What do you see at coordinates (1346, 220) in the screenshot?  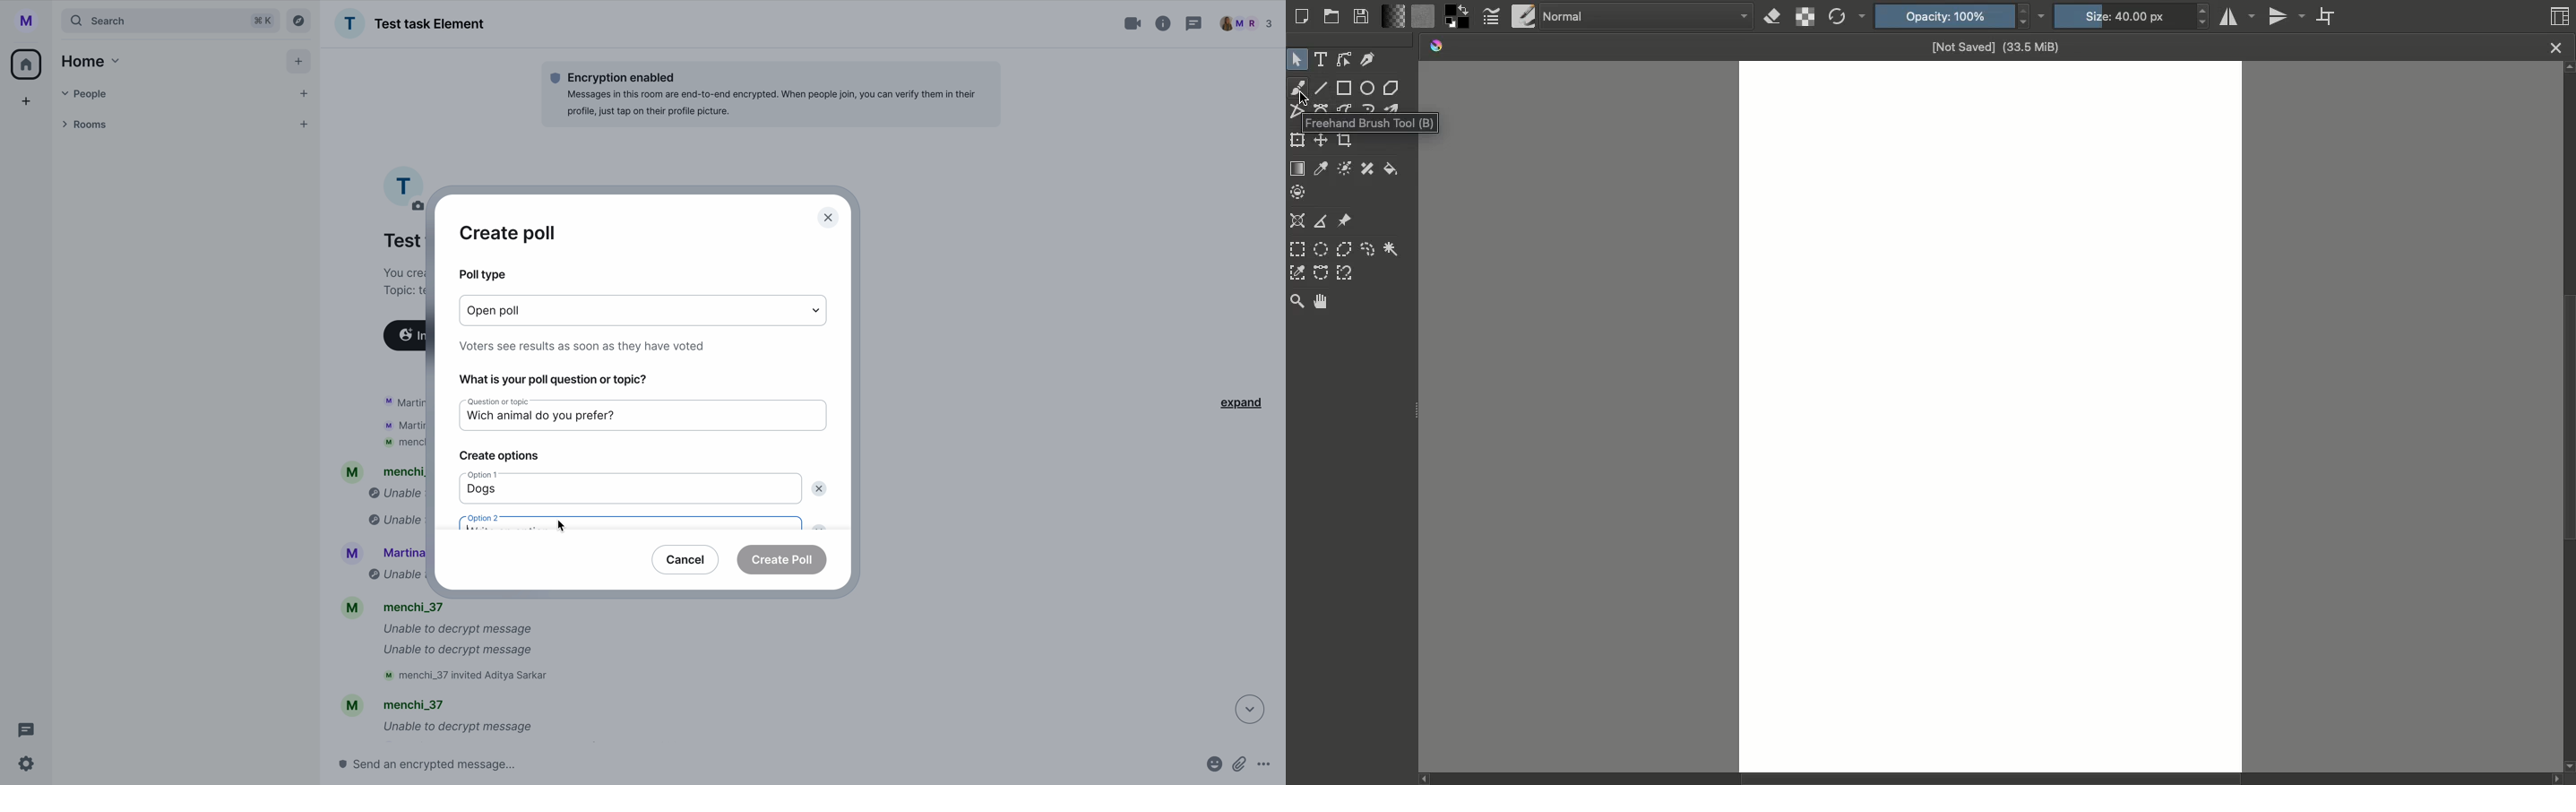 I see `References image tool` at bounding box center [1346, 220].